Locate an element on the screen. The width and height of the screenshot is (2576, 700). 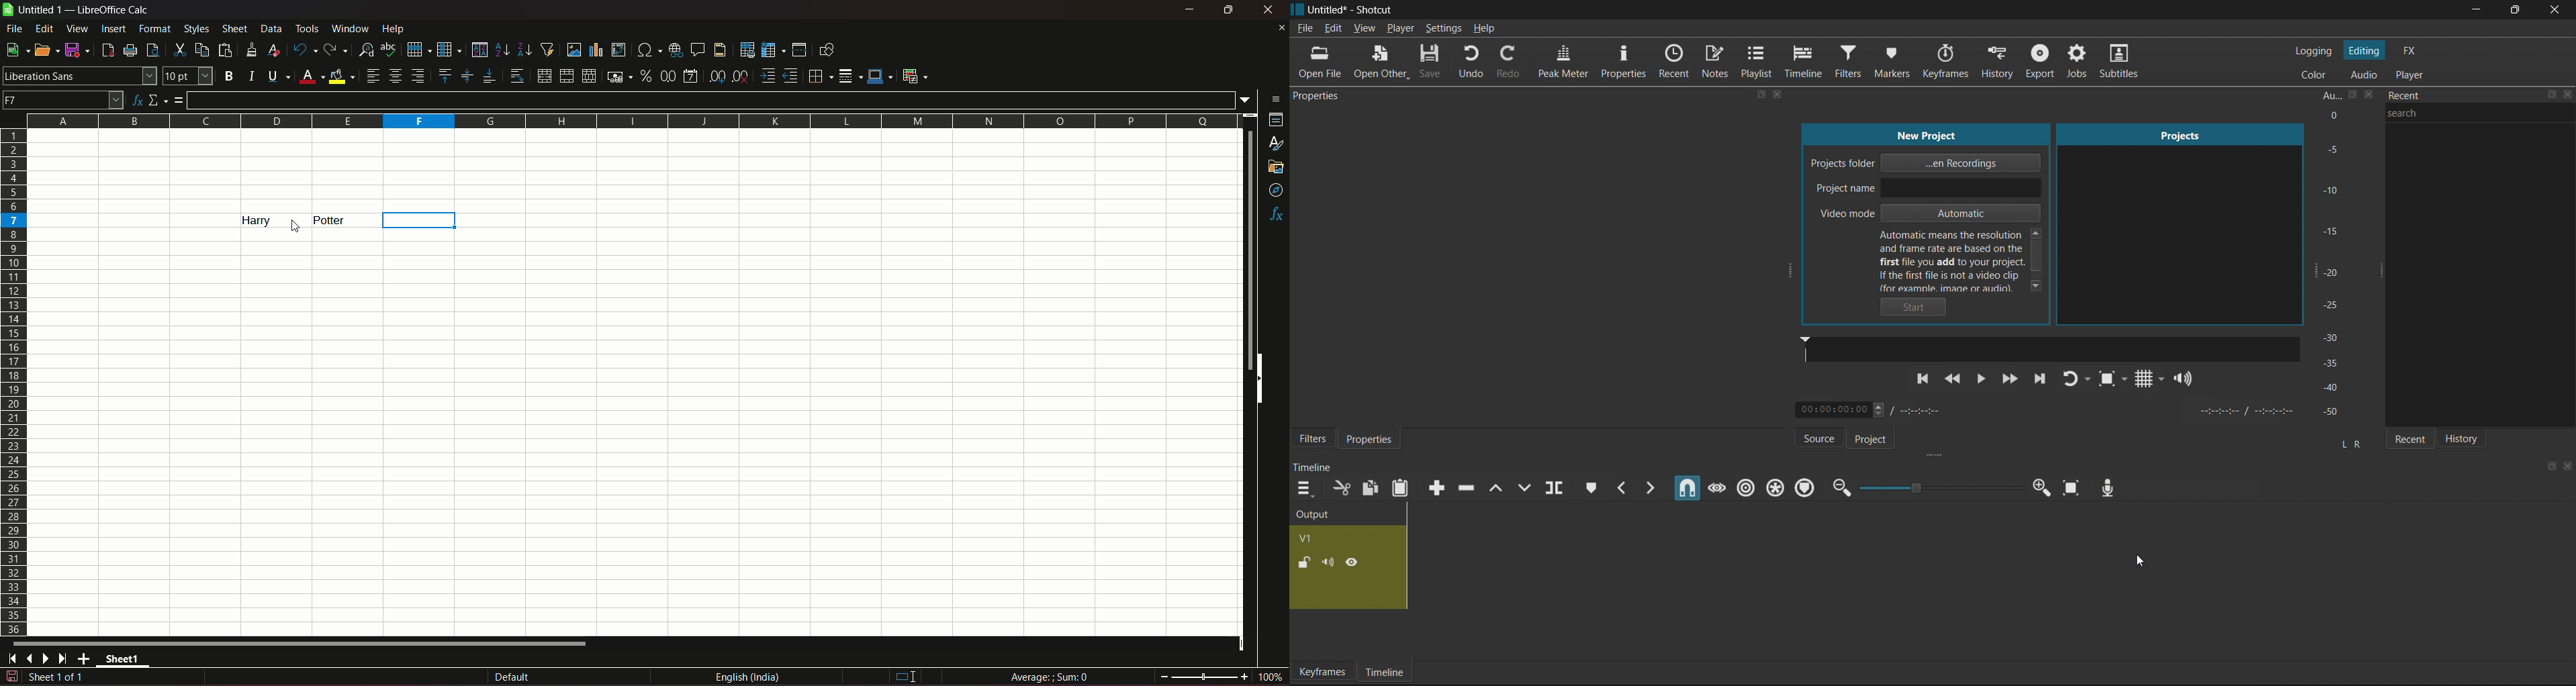
clone formatting is located at coordinates (252, 49).